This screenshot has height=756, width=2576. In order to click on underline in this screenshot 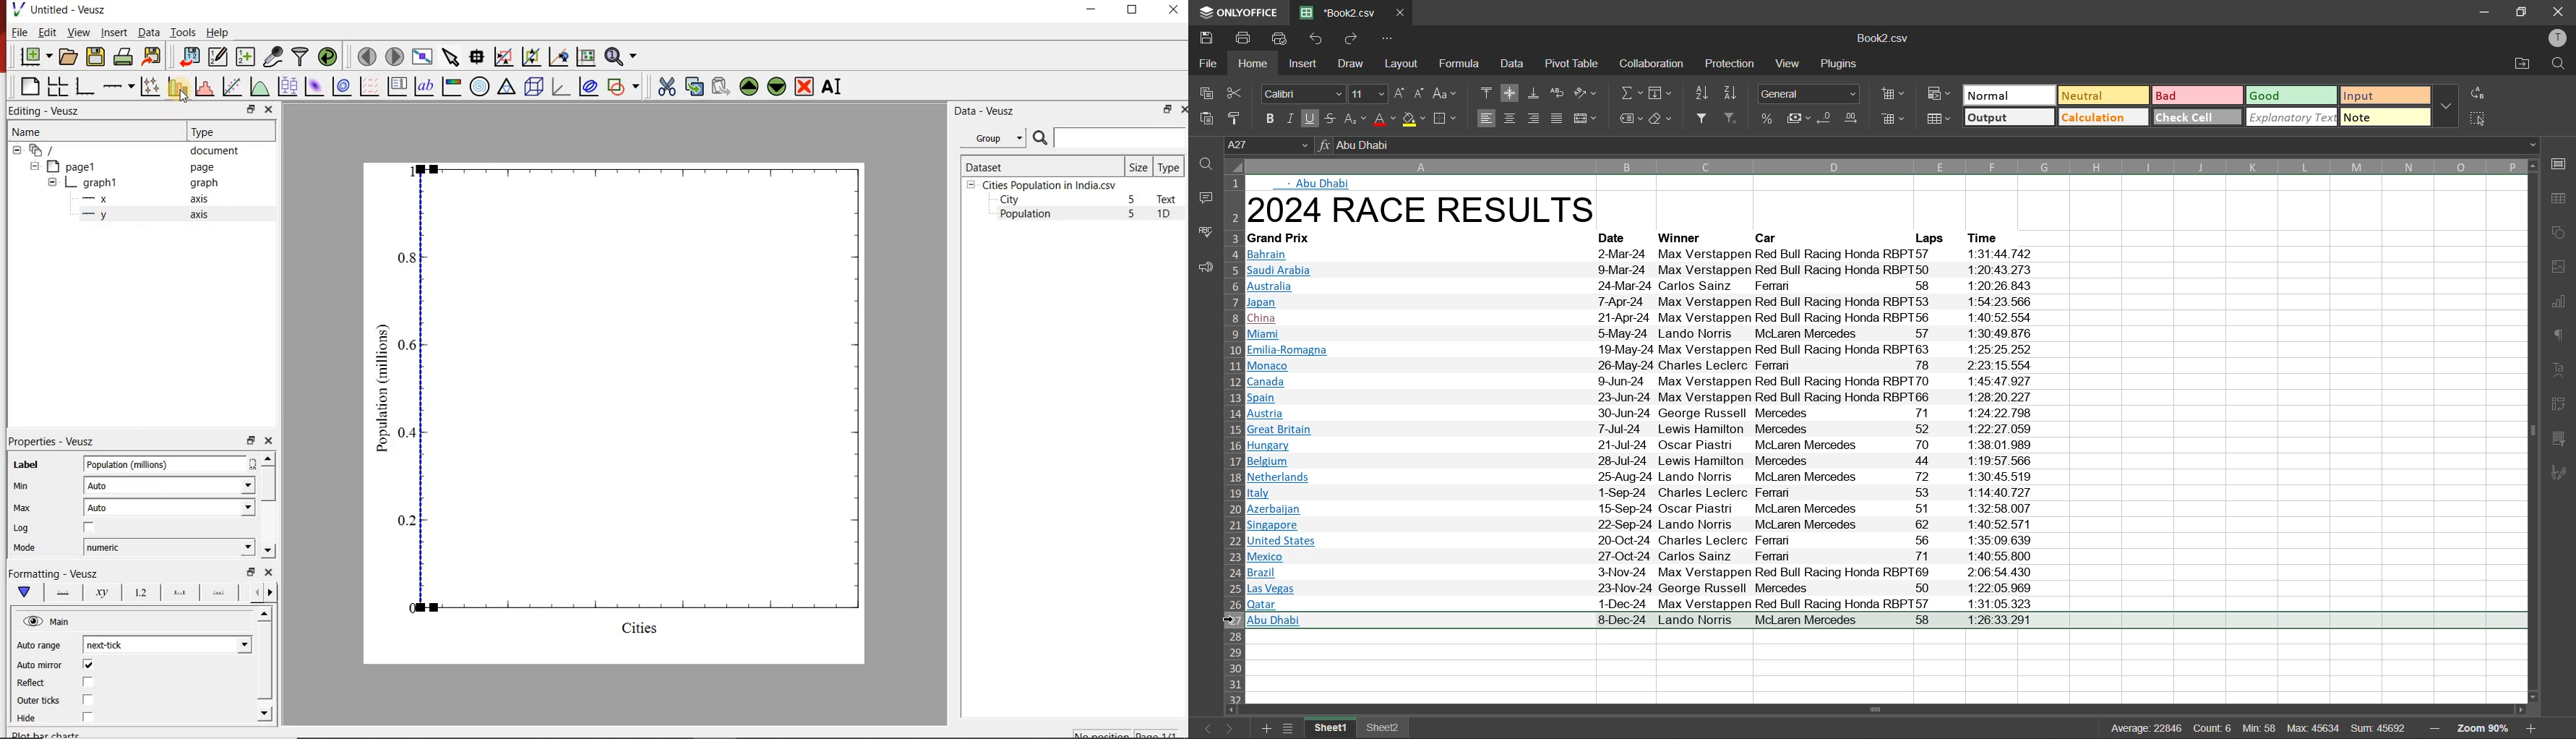, I will do `click(1310, 120)`.